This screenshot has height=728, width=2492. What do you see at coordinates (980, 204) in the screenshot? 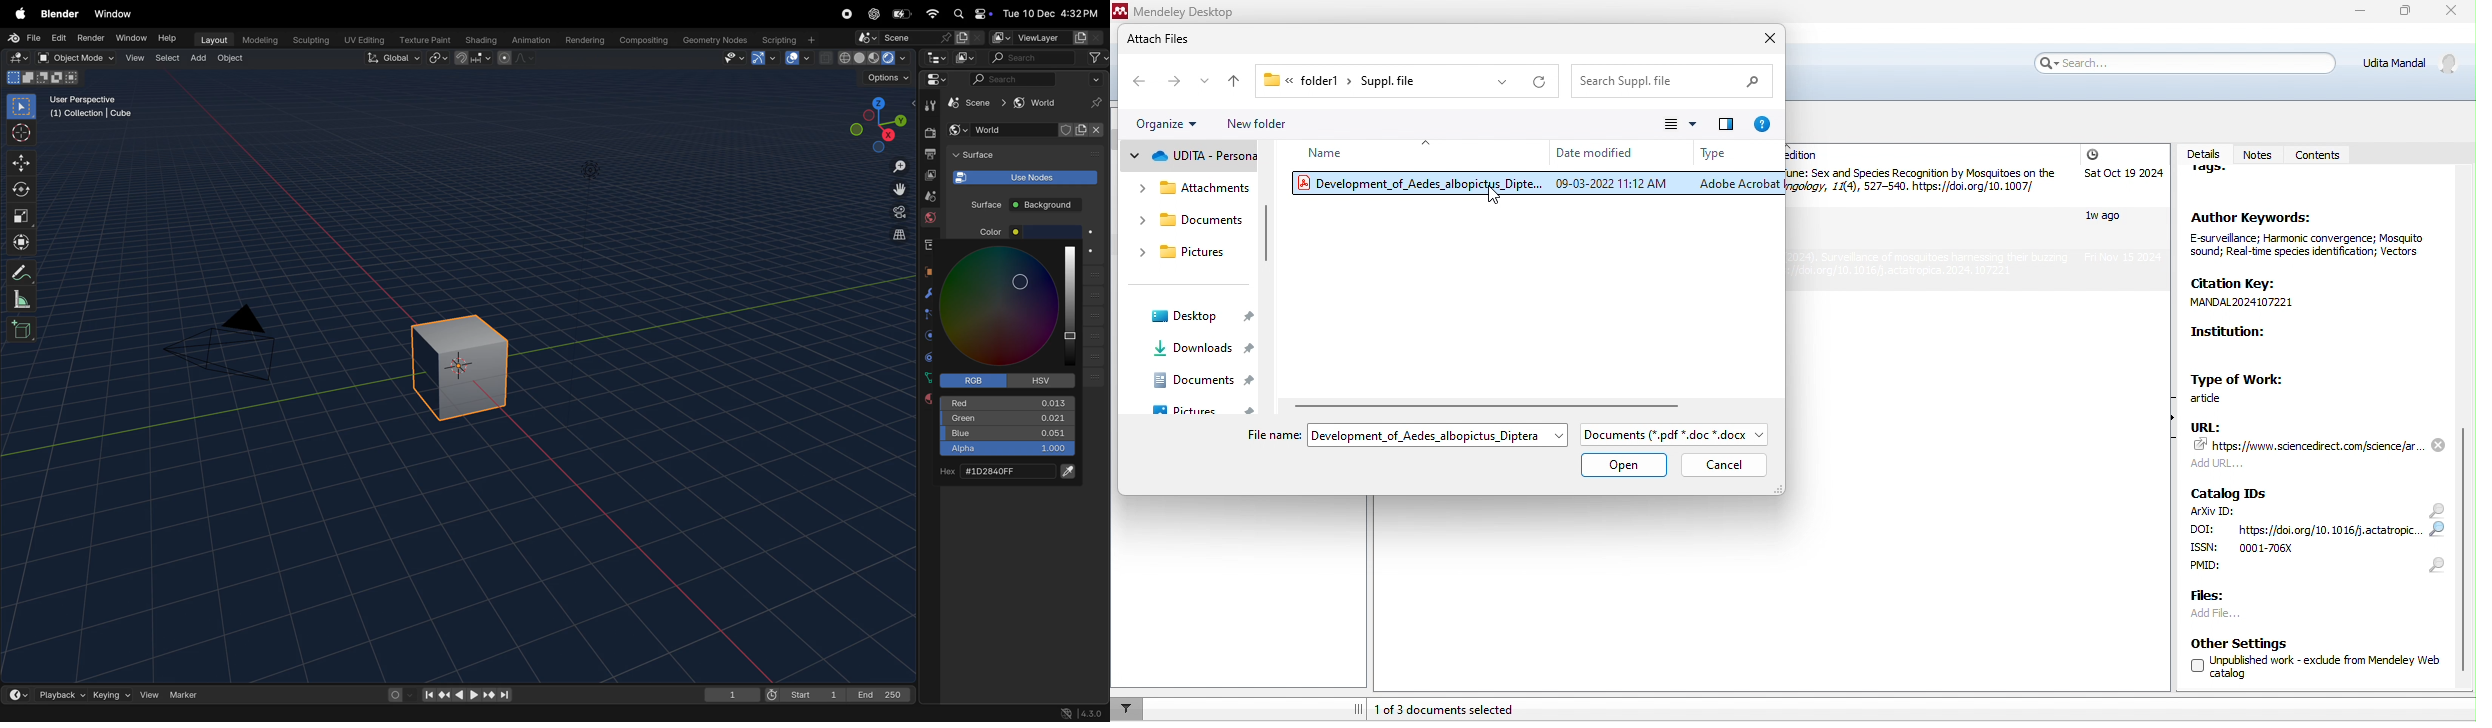
I see `Surface` at bounding box center [980, 204].